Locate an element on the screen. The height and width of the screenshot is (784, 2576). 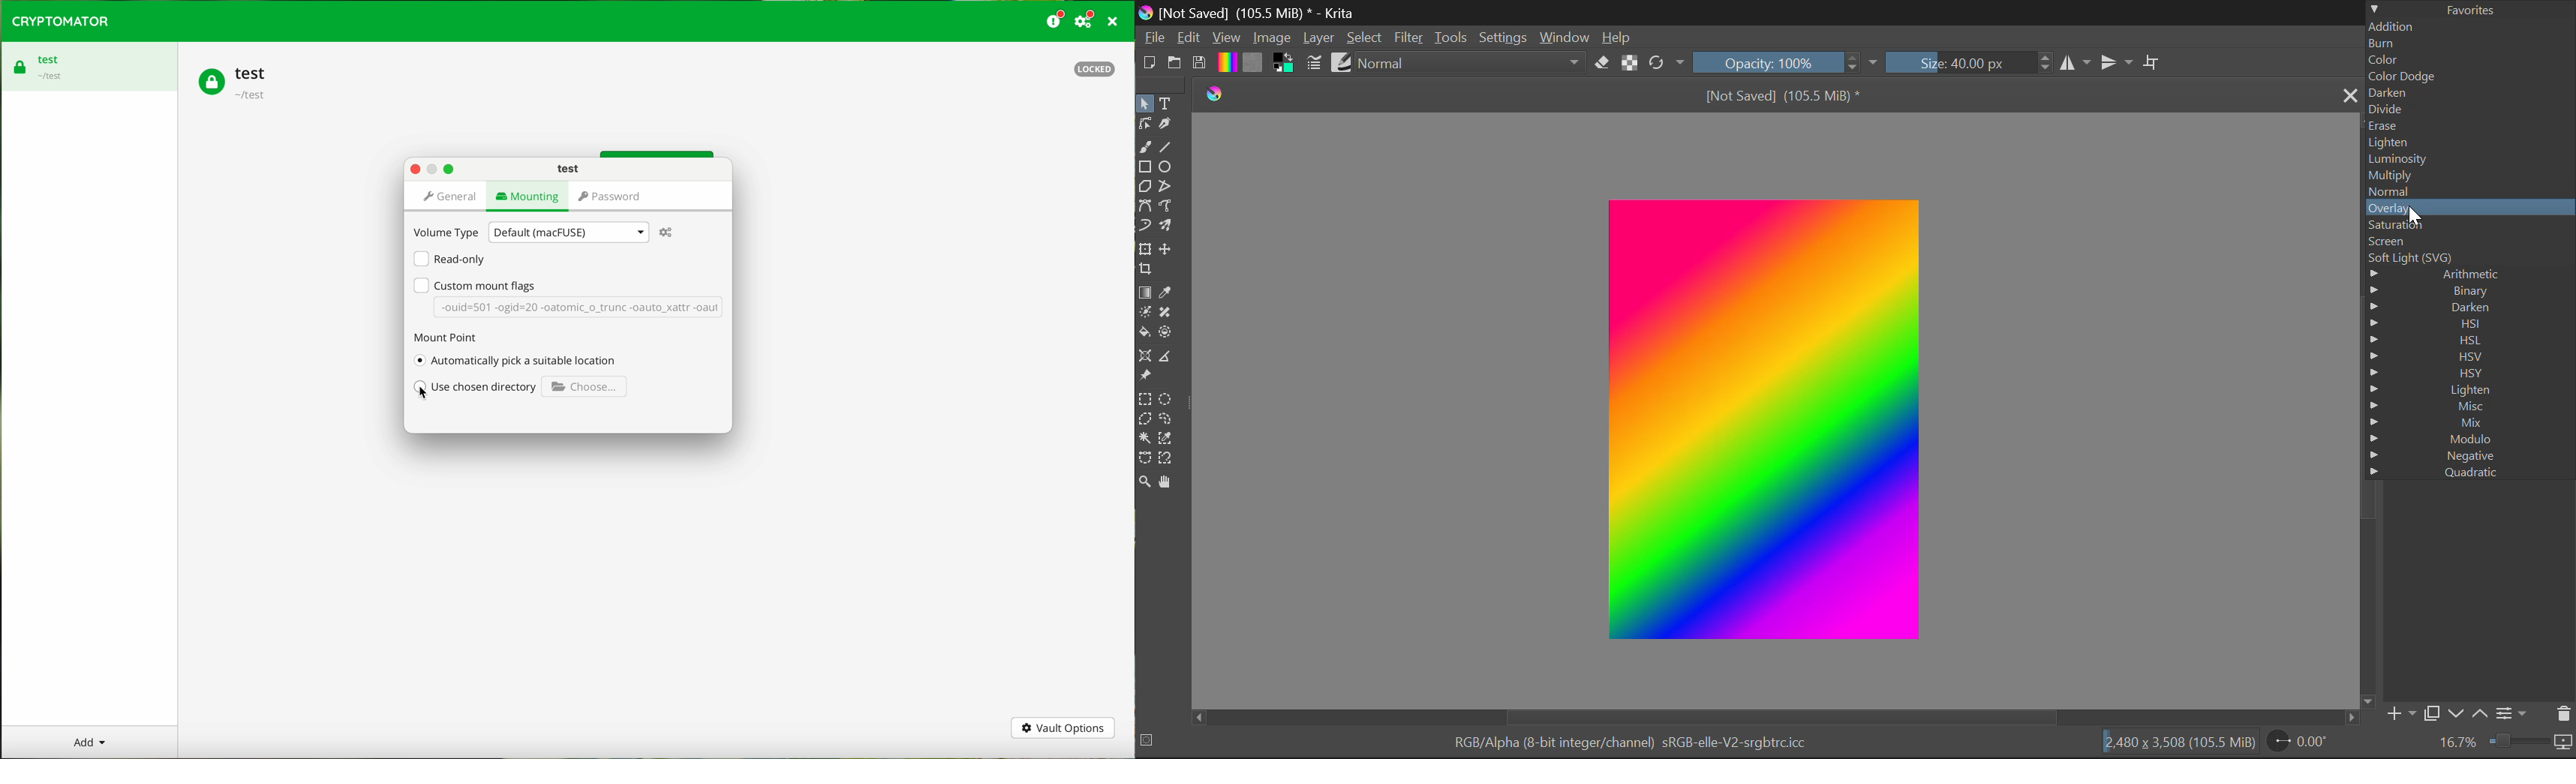
Divide is located at coordinates (2467, 110).